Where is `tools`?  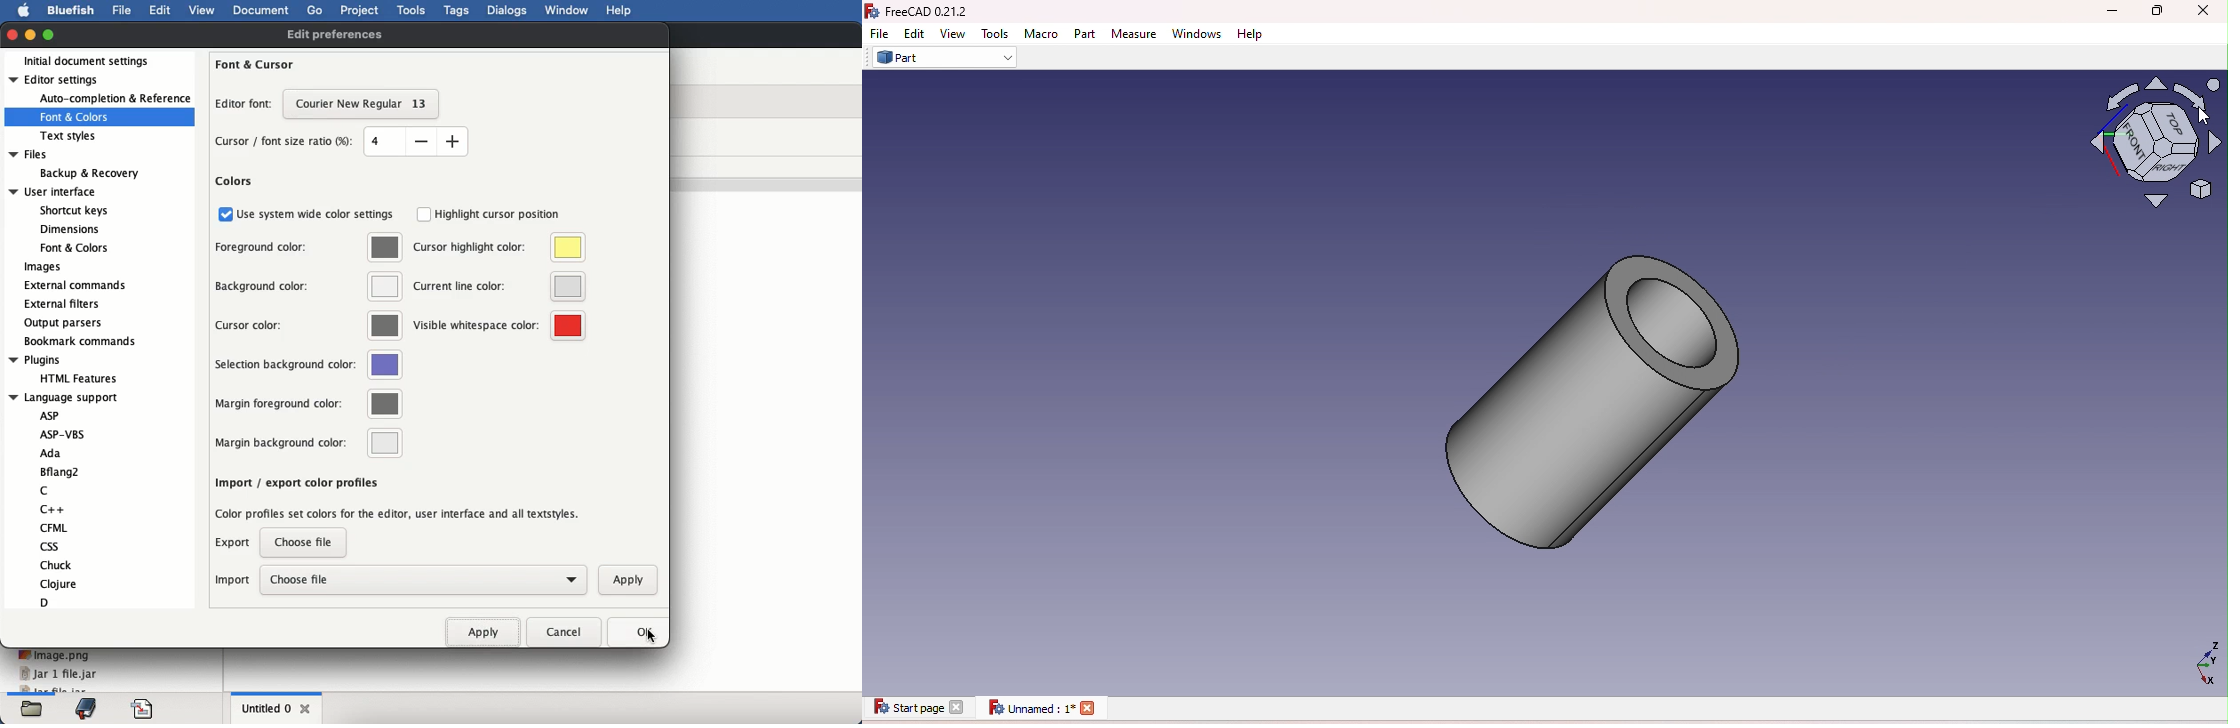 tools is located at coordinates (413, 11).